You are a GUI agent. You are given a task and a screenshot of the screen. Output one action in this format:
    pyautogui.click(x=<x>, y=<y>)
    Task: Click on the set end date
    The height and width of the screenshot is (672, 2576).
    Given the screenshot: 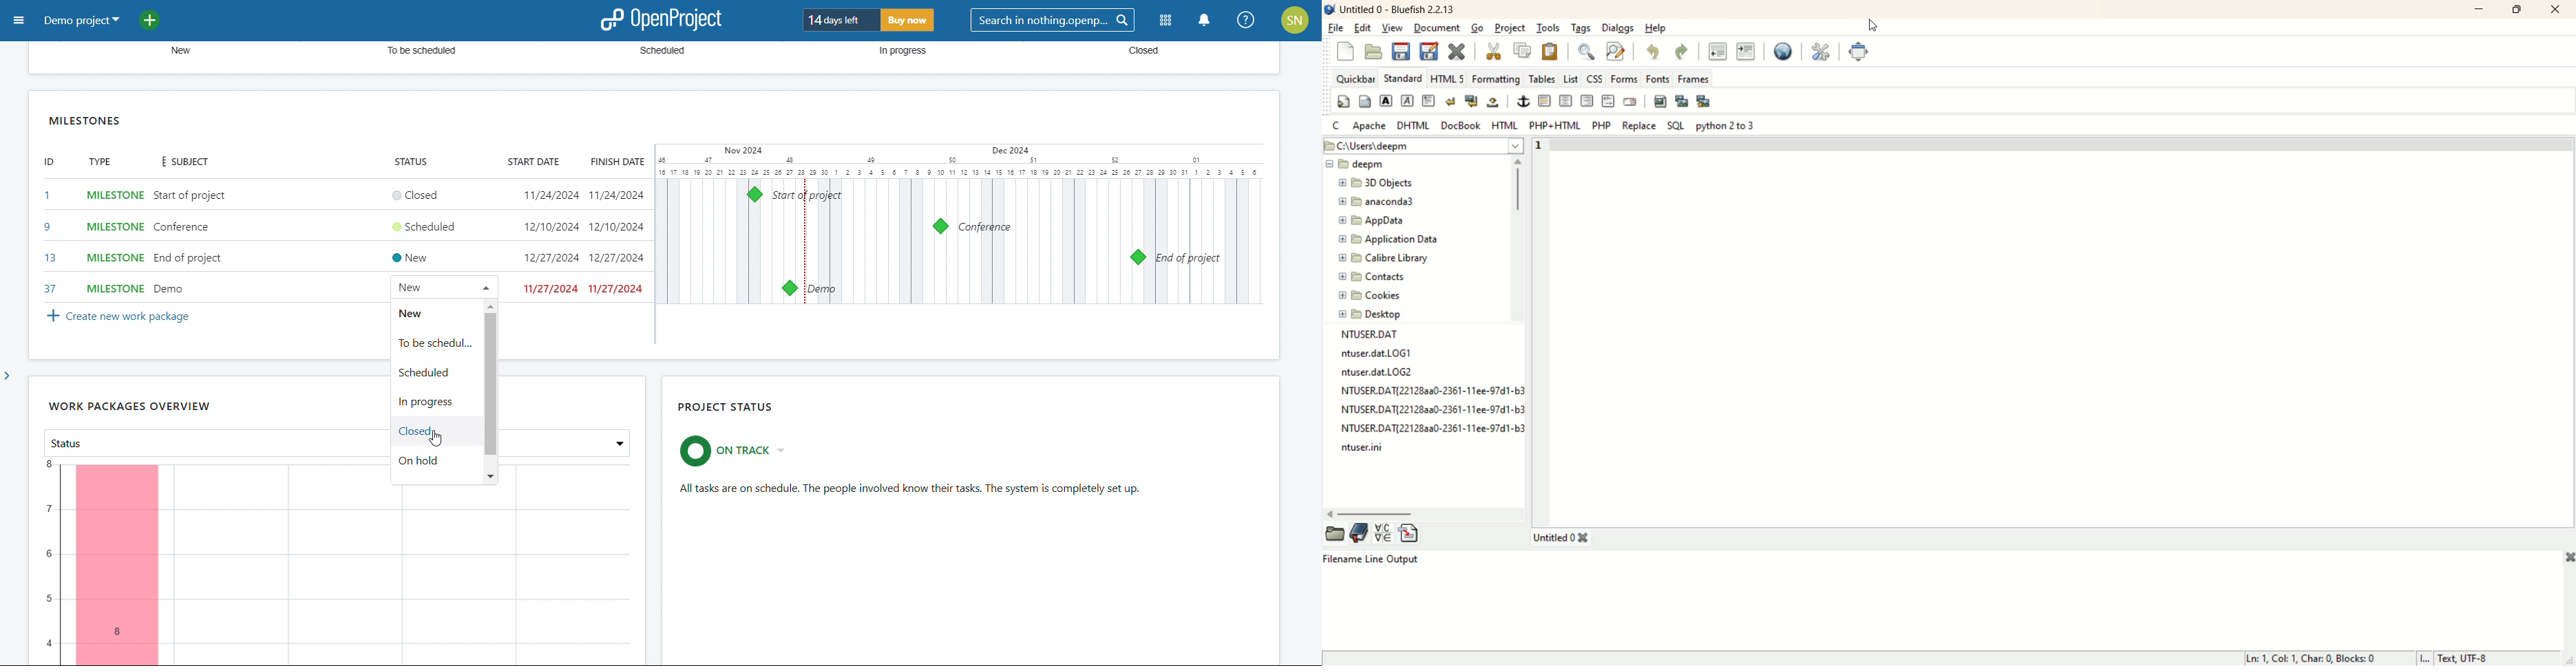 What is the action you would take?
    pyautogui.click(x=618, y=241)
    